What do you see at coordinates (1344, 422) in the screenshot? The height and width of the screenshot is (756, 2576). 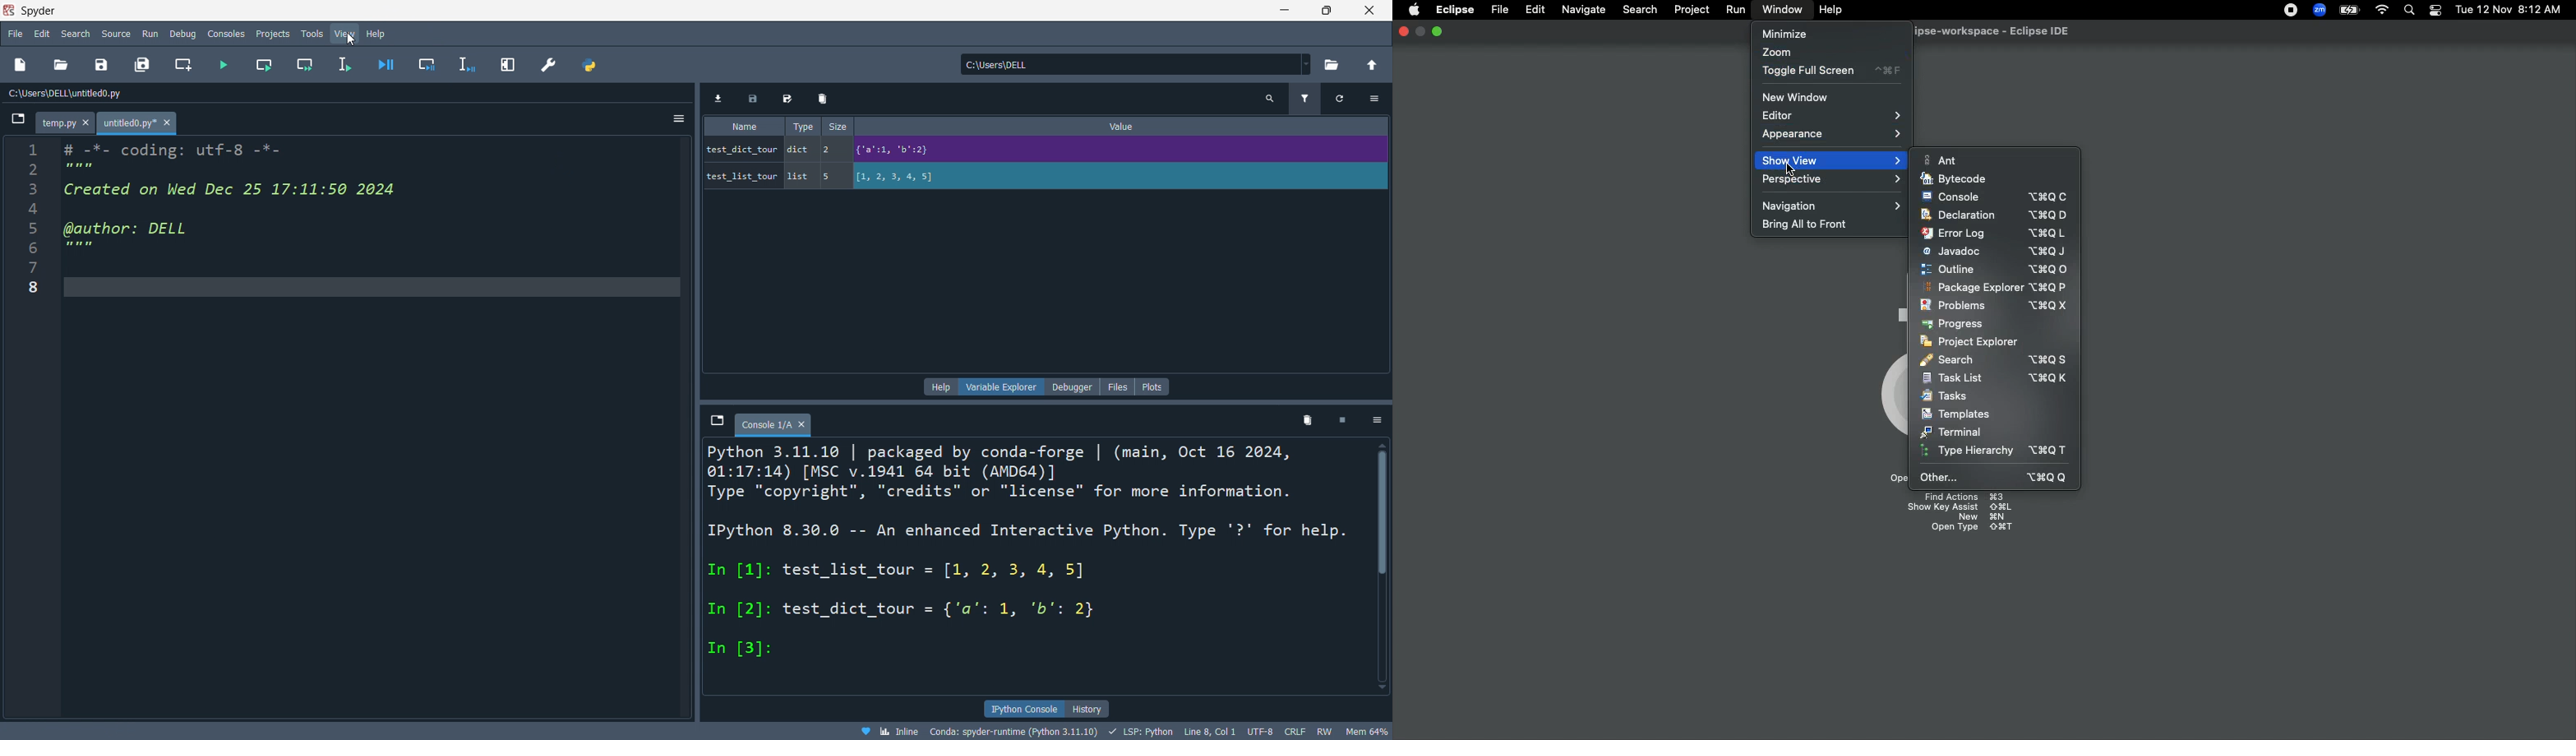 I see `close kernel` at bounding box center [1344, 422].